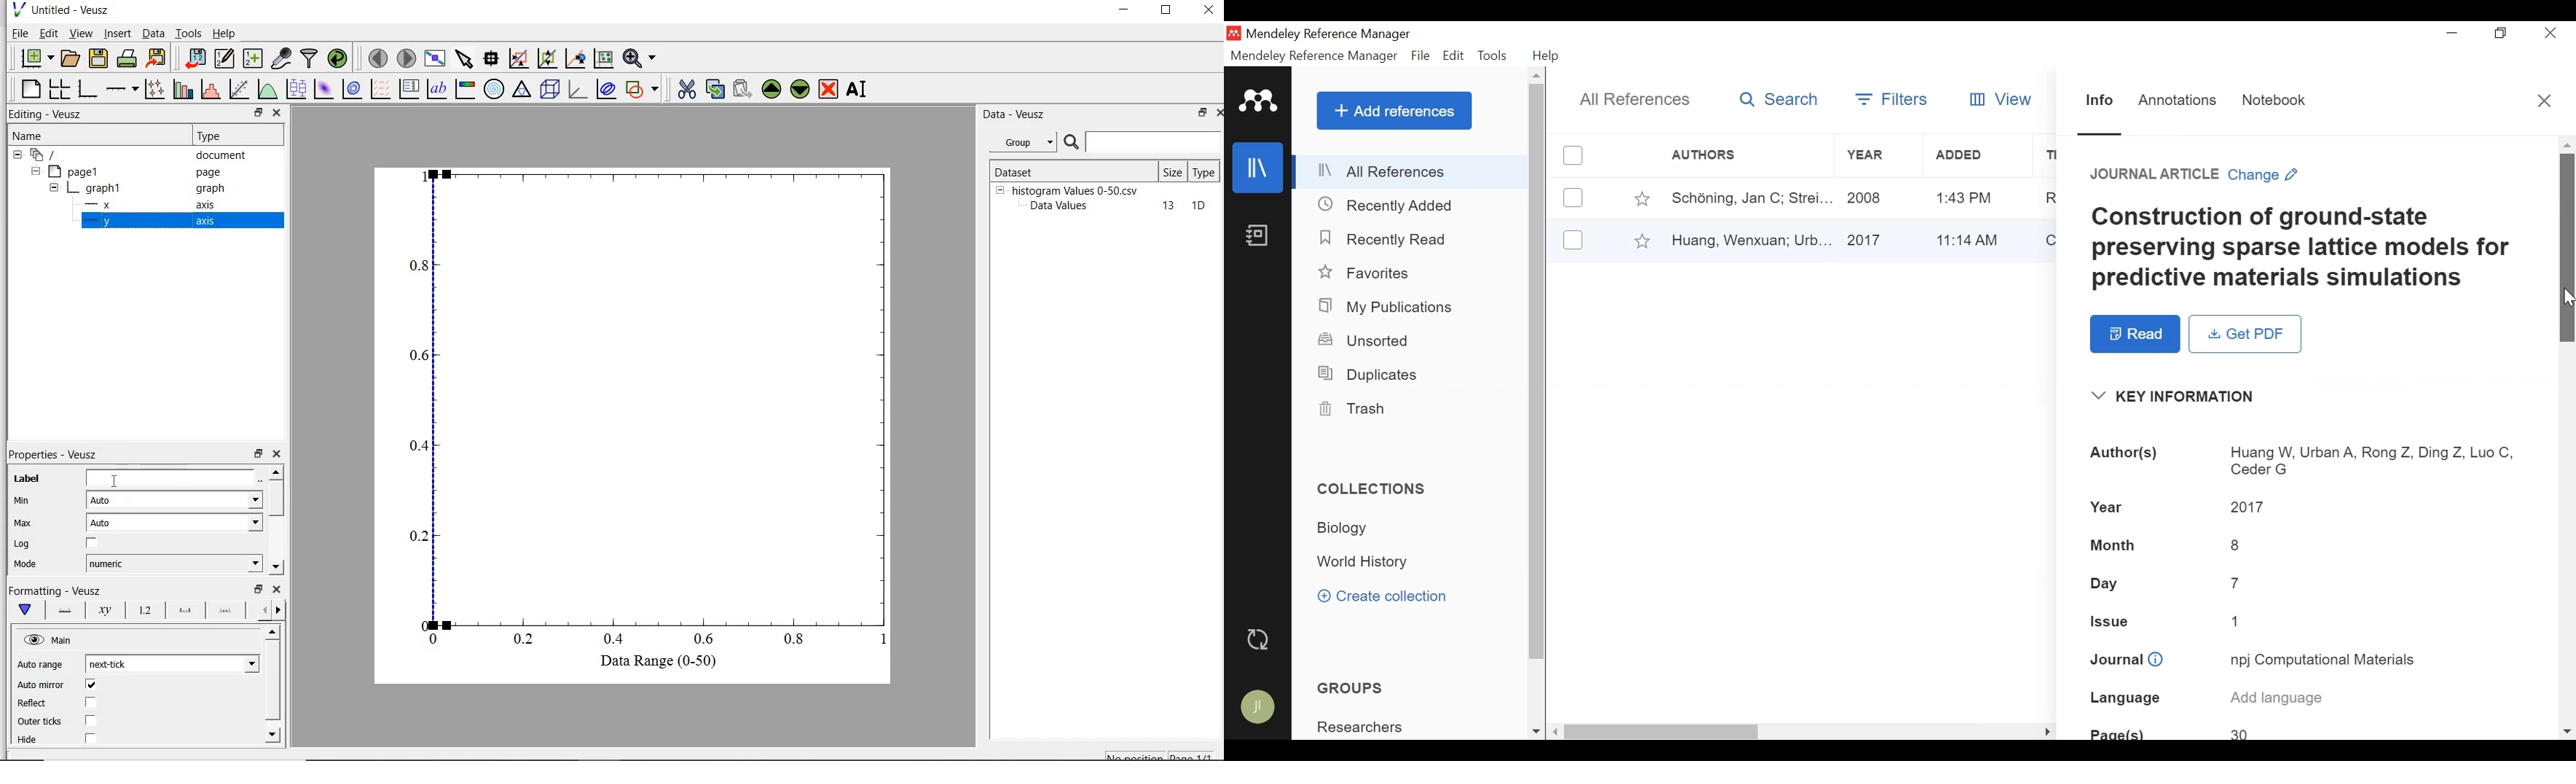 The height and width of the screenshot is (784, 2576). I want to click on Added, so click(1973, 238).